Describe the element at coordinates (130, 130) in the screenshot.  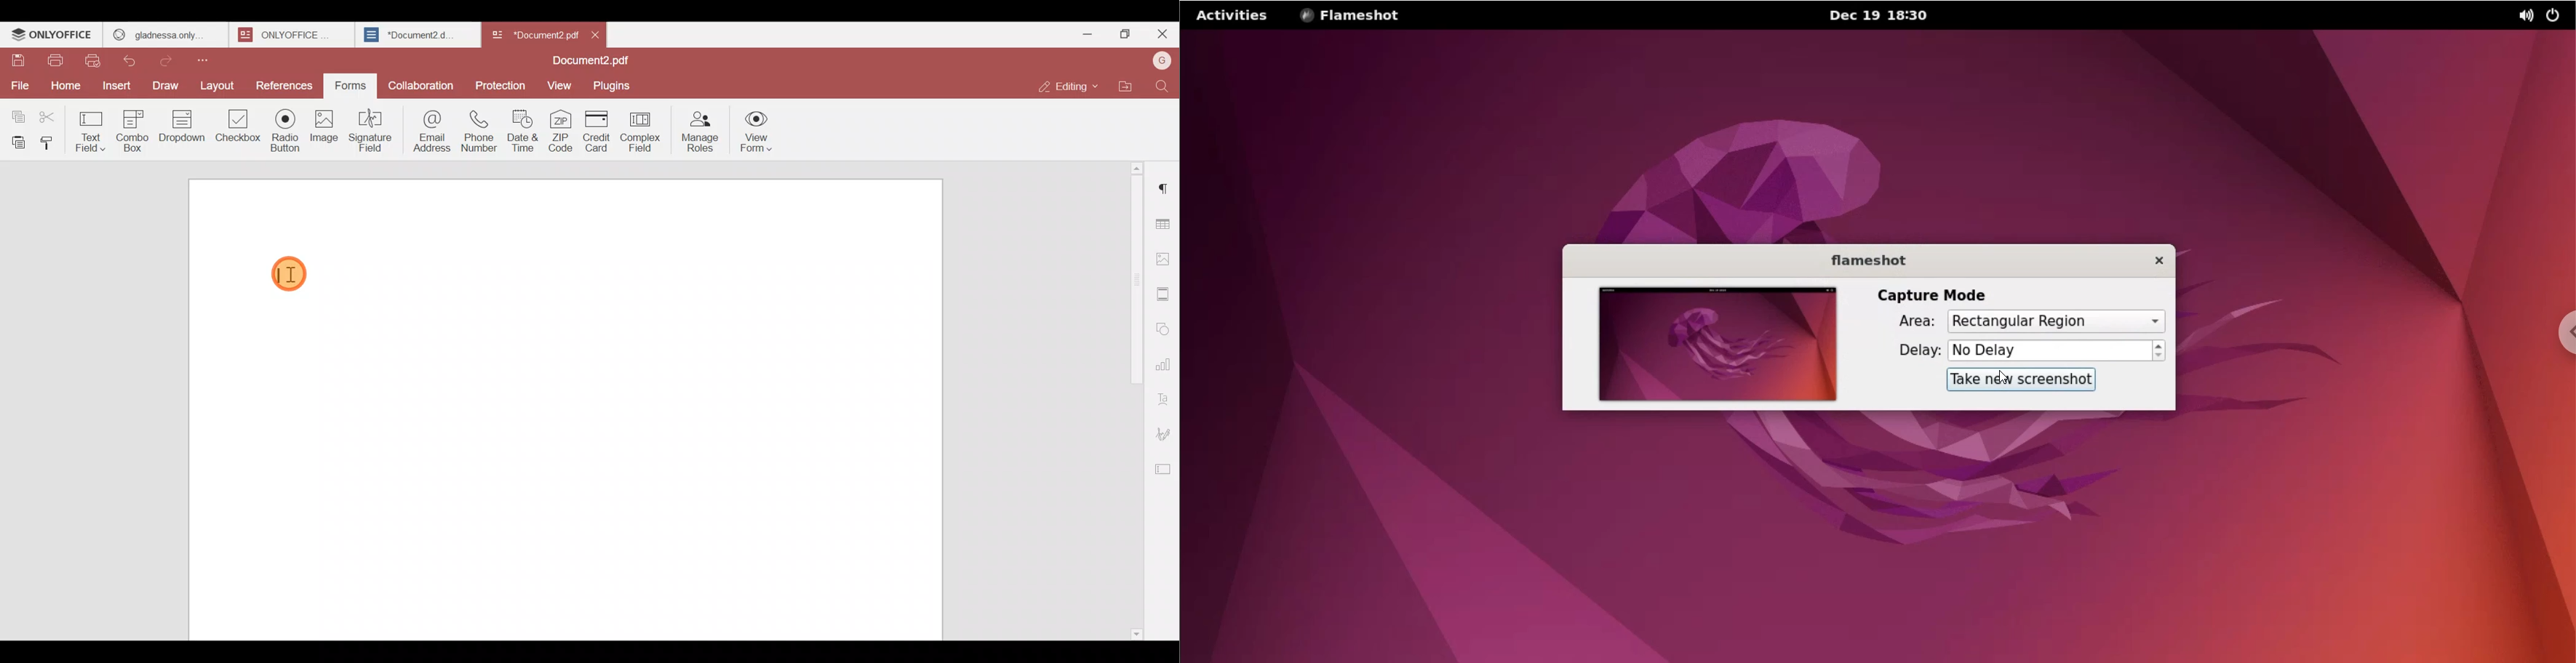
I see `Combo box` at that location.